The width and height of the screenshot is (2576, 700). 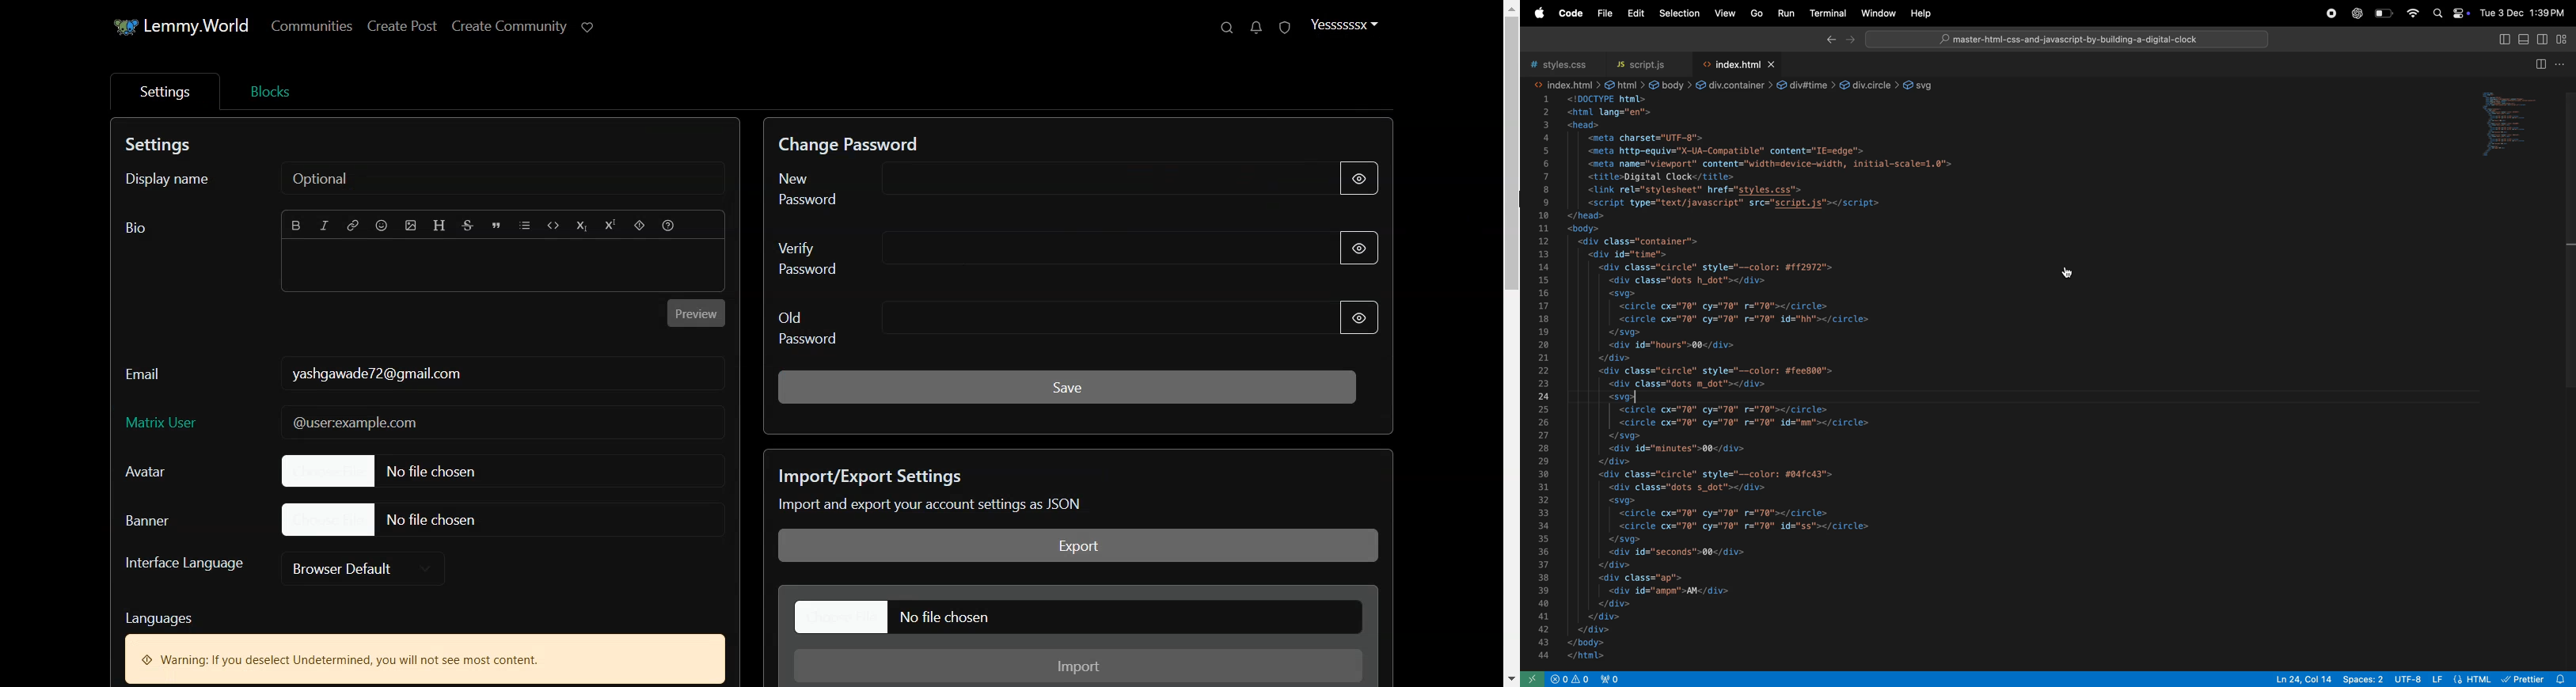 I want to click on email, so click(x=405, y=372).